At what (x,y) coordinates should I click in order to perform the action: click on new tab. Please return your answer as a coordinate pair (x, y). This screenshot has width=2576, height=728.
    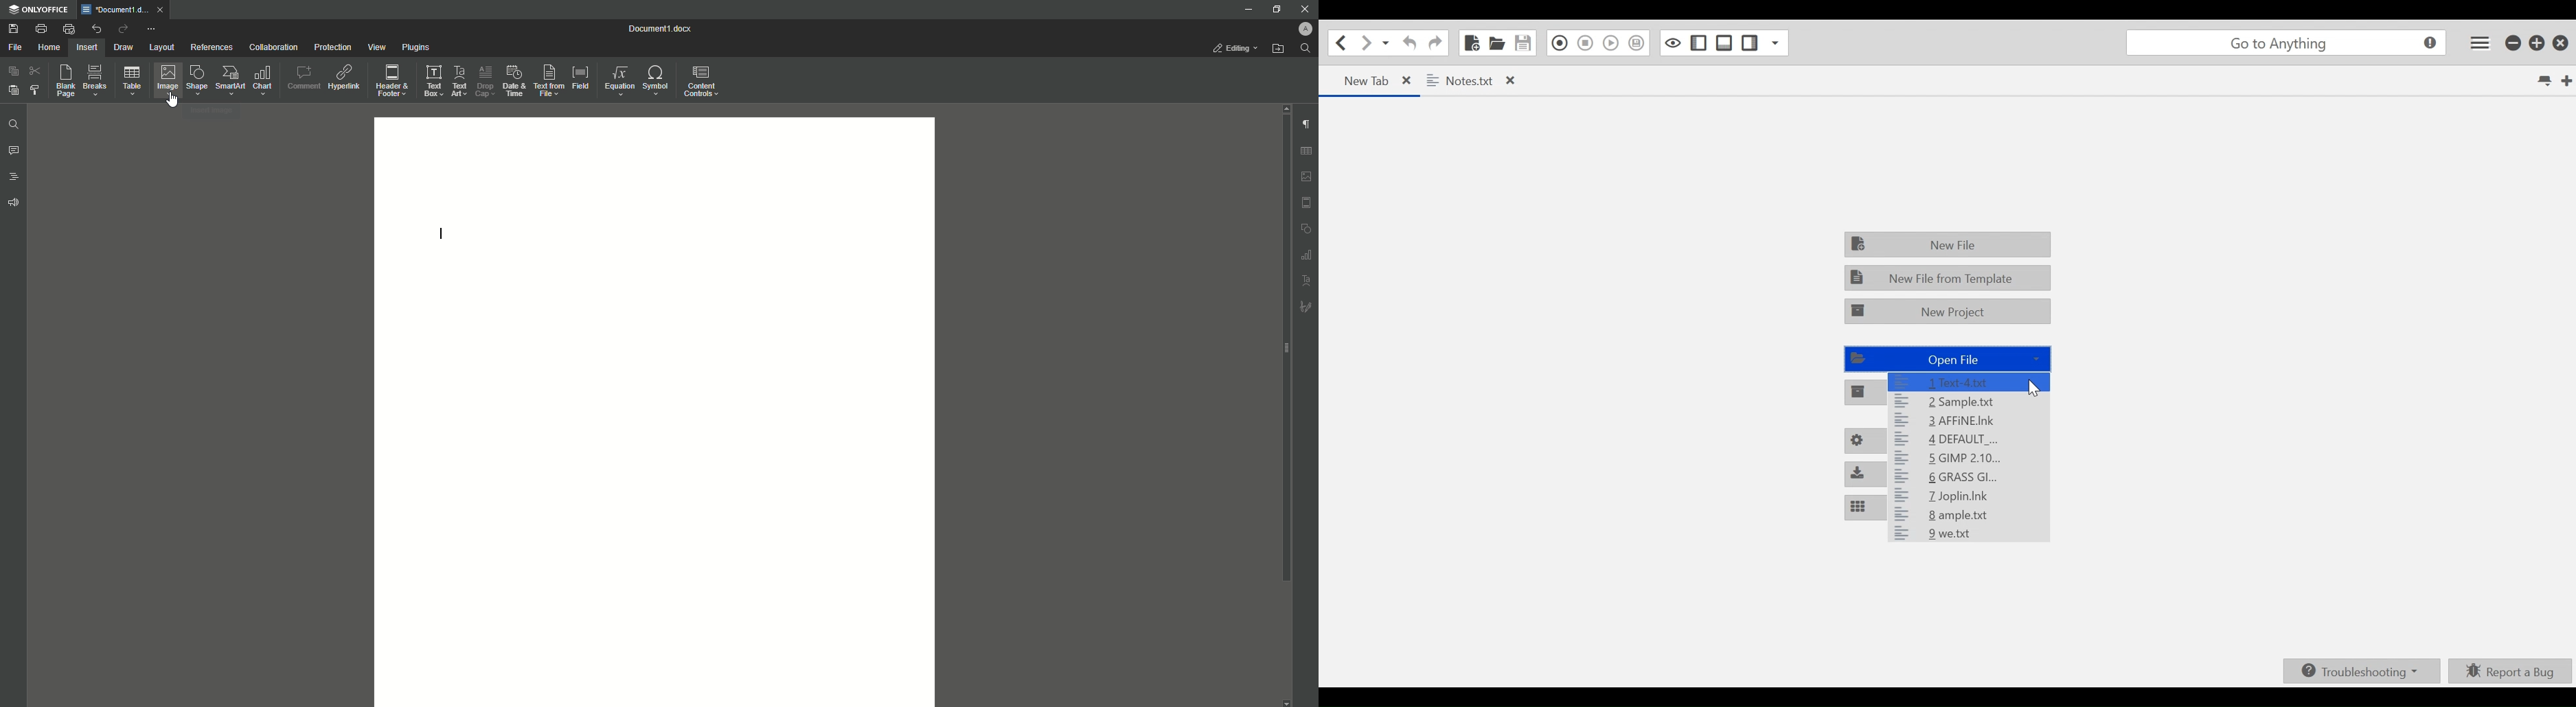
    Looking at the image, I should click on (1360, 81).